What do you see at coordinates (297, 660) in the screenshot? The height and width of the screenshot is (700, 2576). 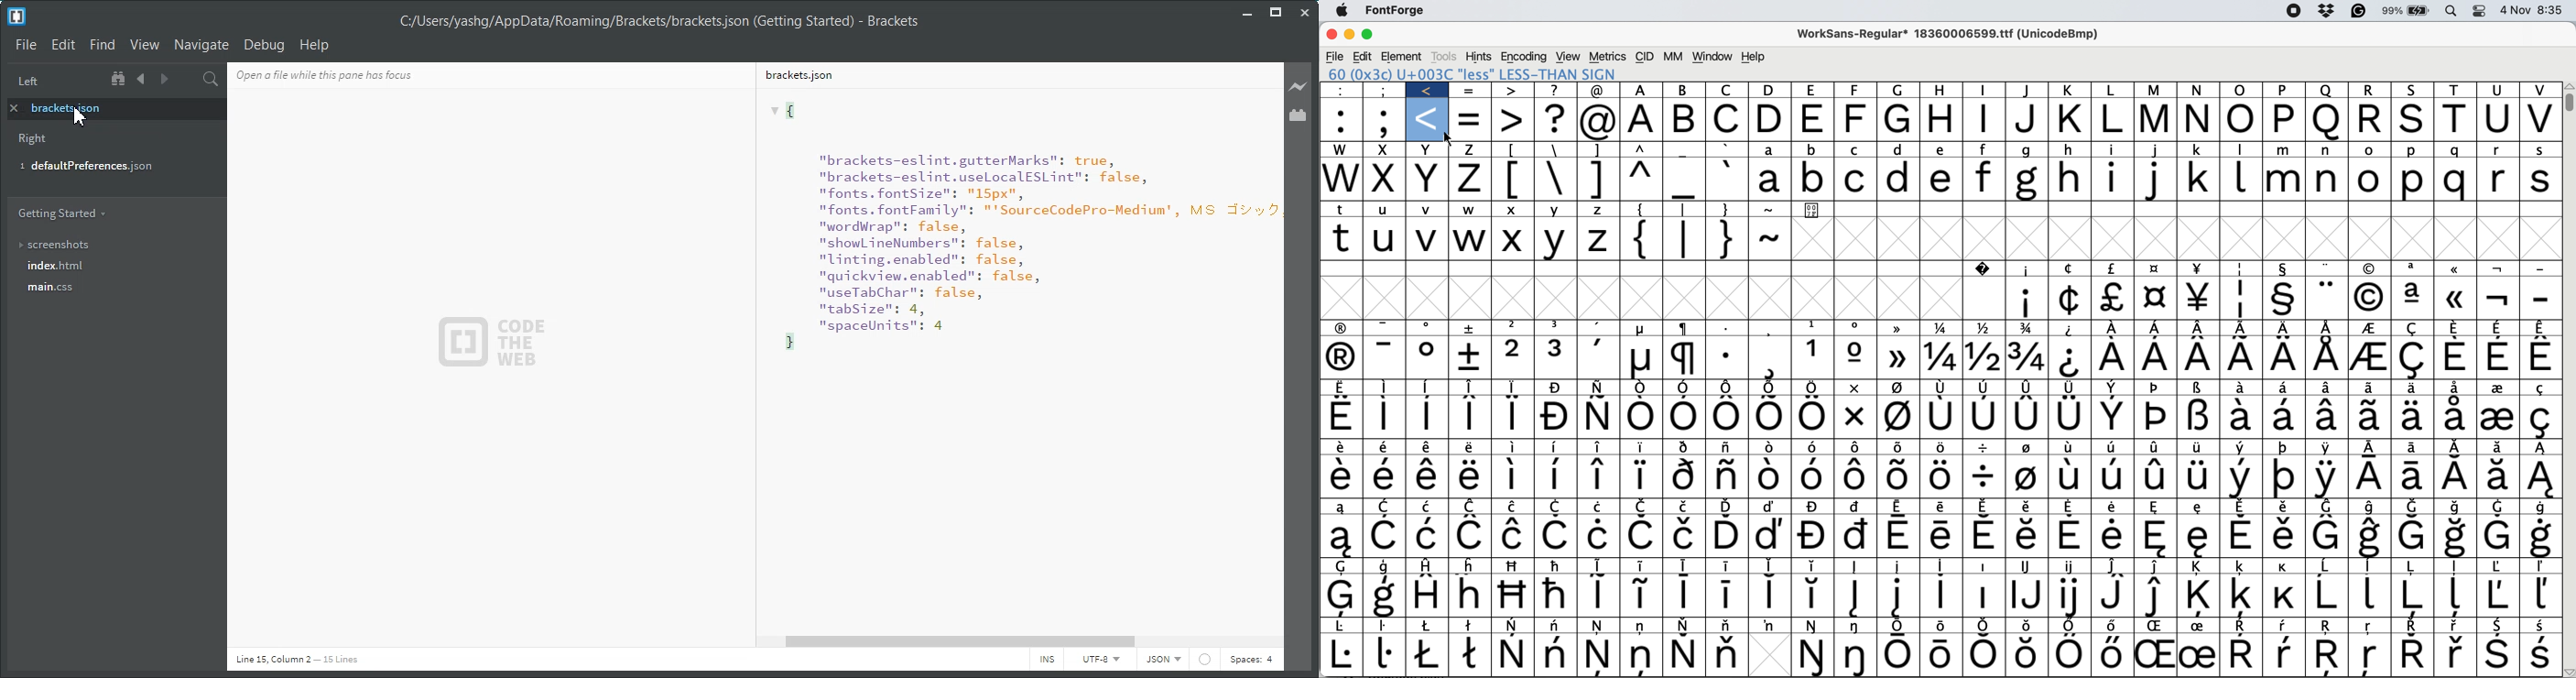 I see `Text` at bounding box center [297, 660].